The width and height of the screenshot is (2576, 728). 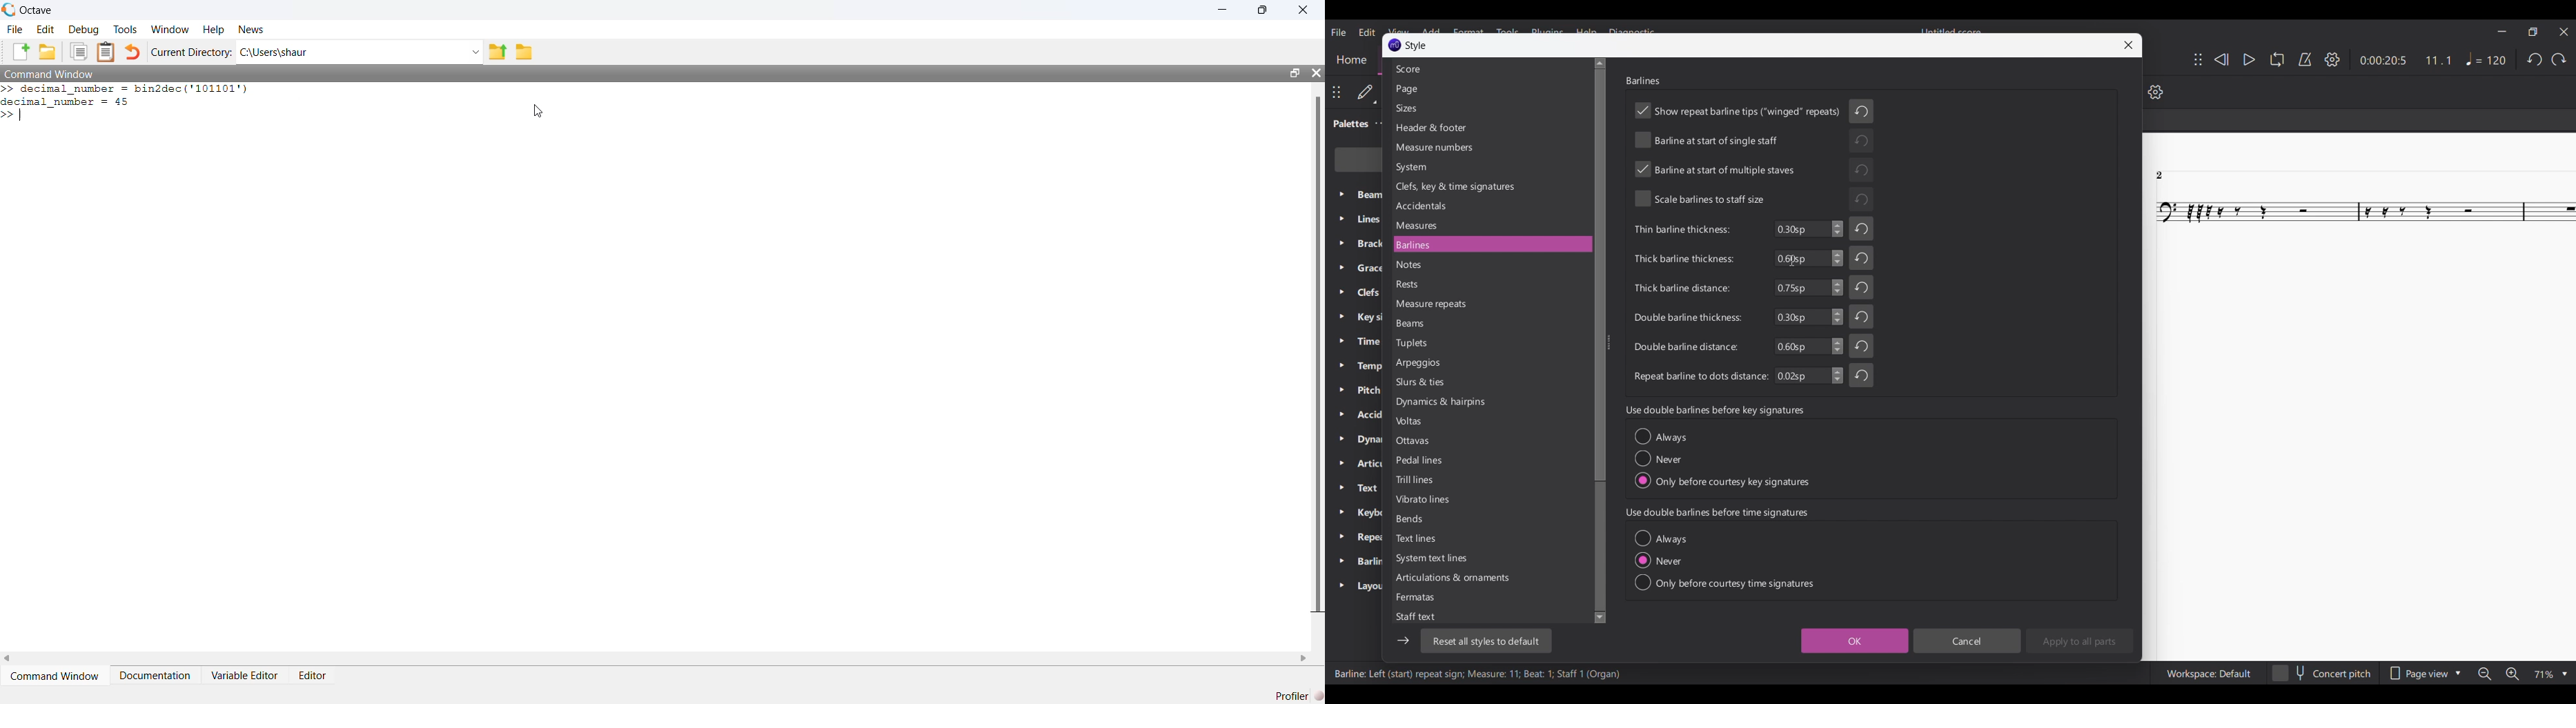 What do you see at coordinates (2486, 59) in the screenshot?
I see `Tempo` at bounding box center [2486, 59].